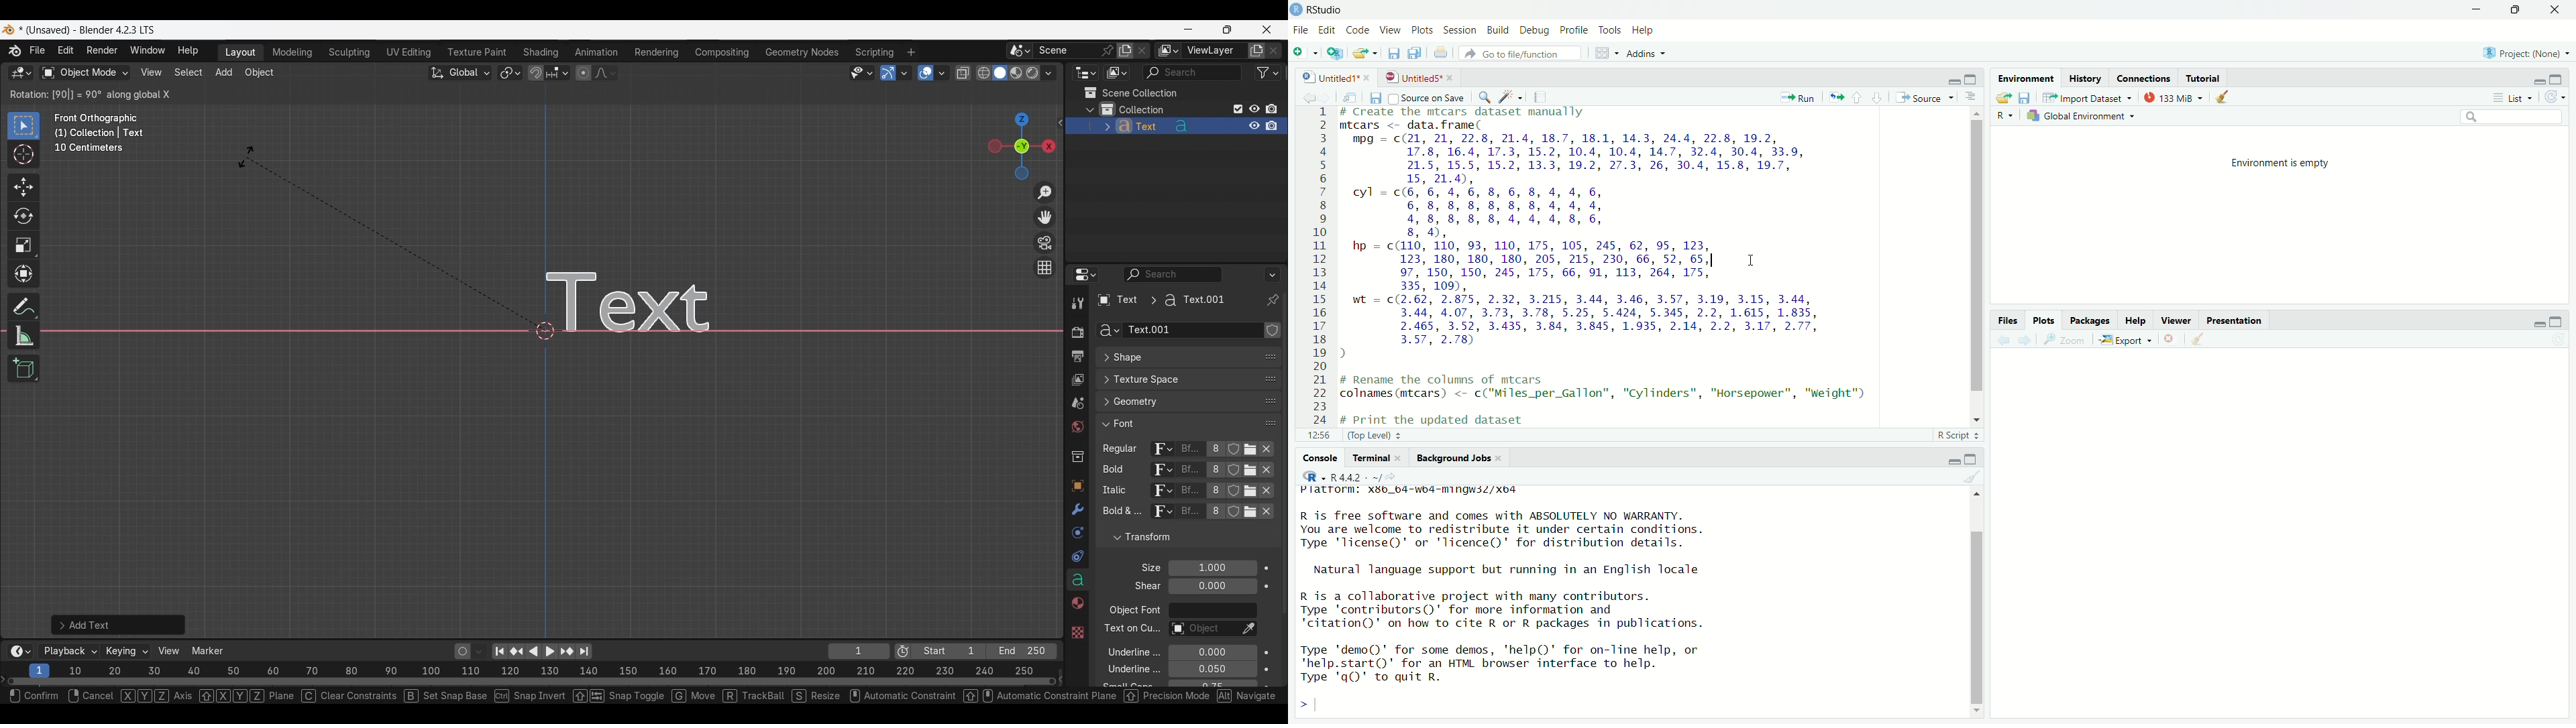  Describe the element at coordinates (814, 699) in the screenshot. I see `resize` at that location.